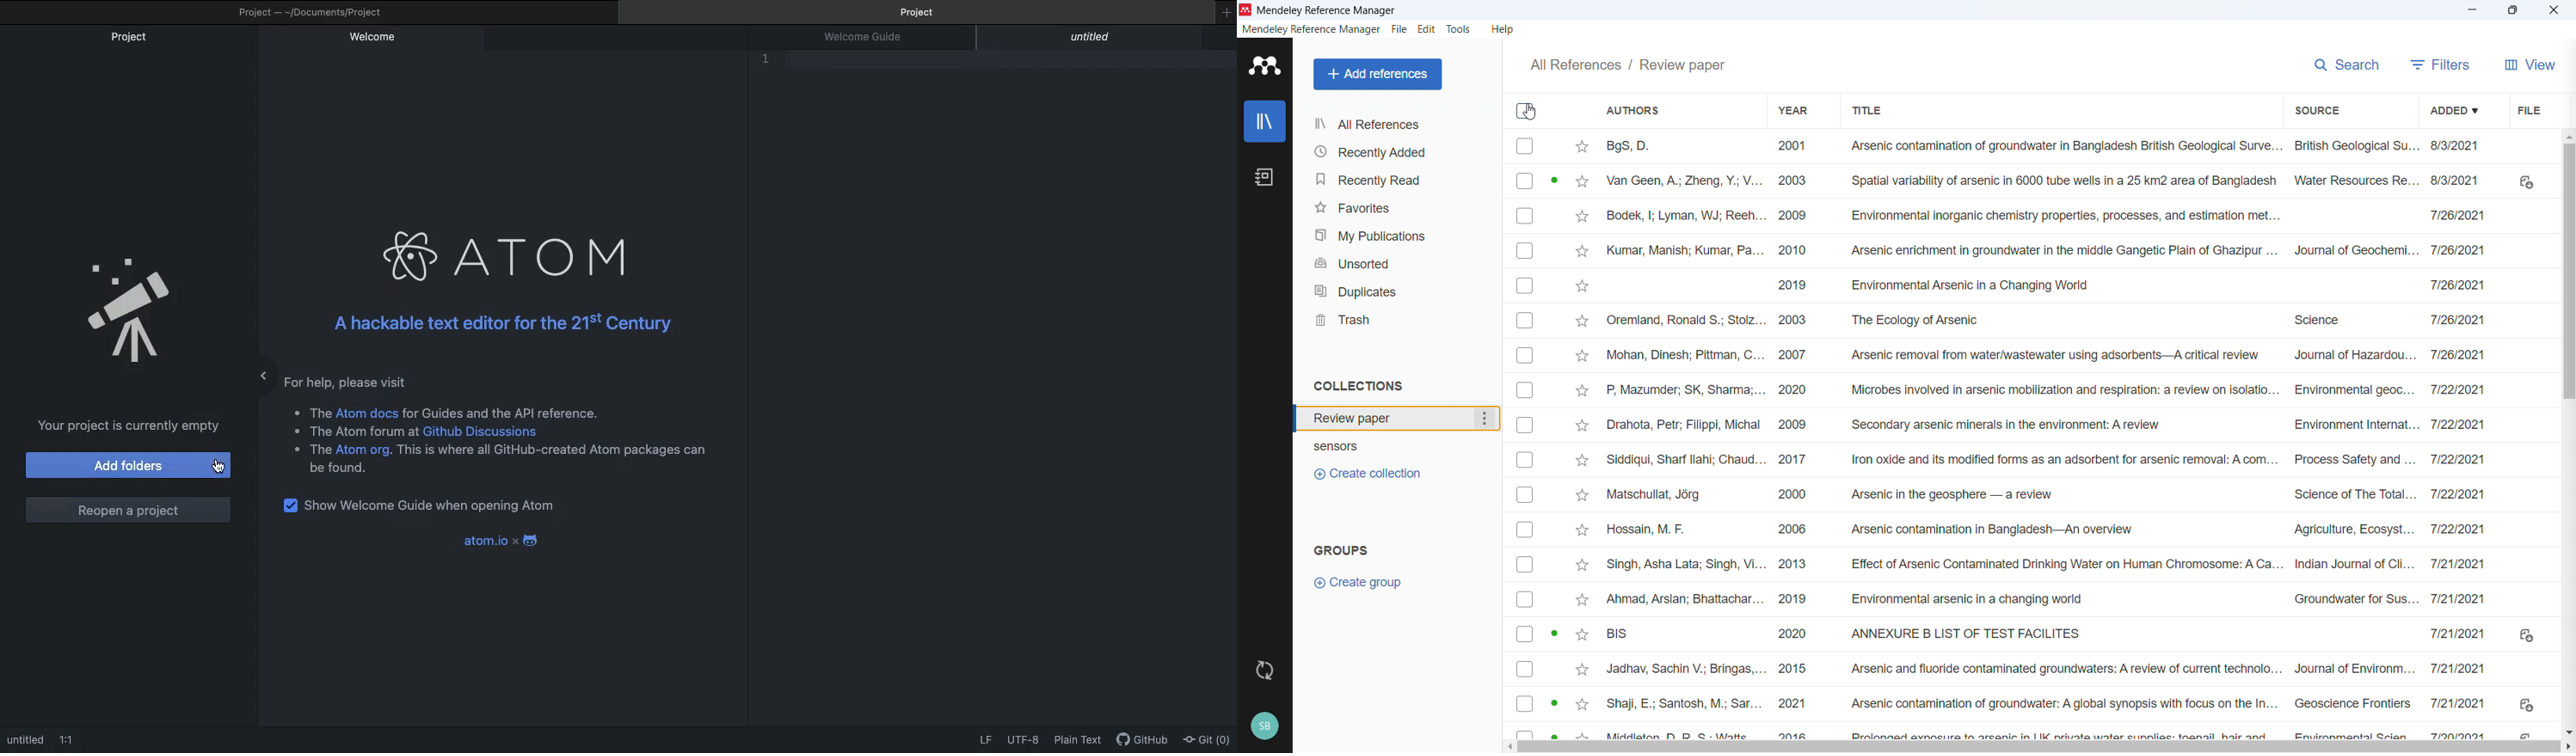 This screenshot has width=2576, height=756. Describe the element at coordinates (1525, 146) in the screenshot. I see `Select respective publication` at that location.